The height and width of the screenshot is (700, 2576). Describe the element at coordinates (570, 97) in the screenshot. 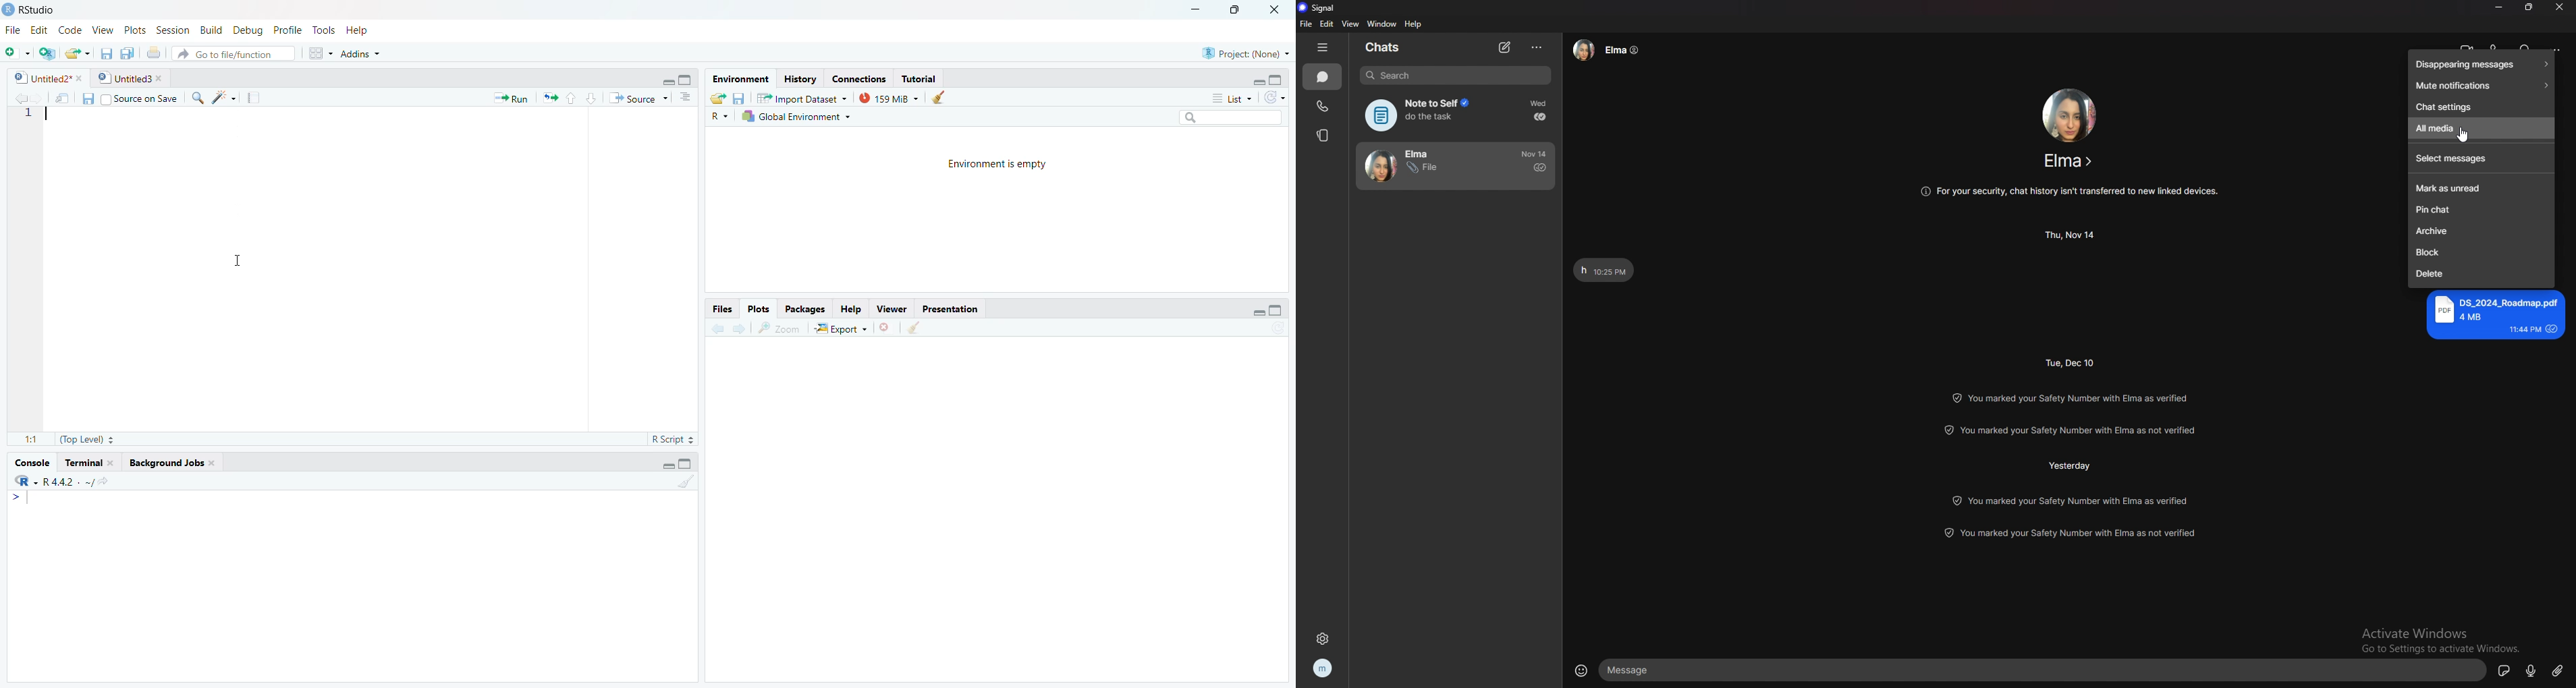

I see `Up` at that location.